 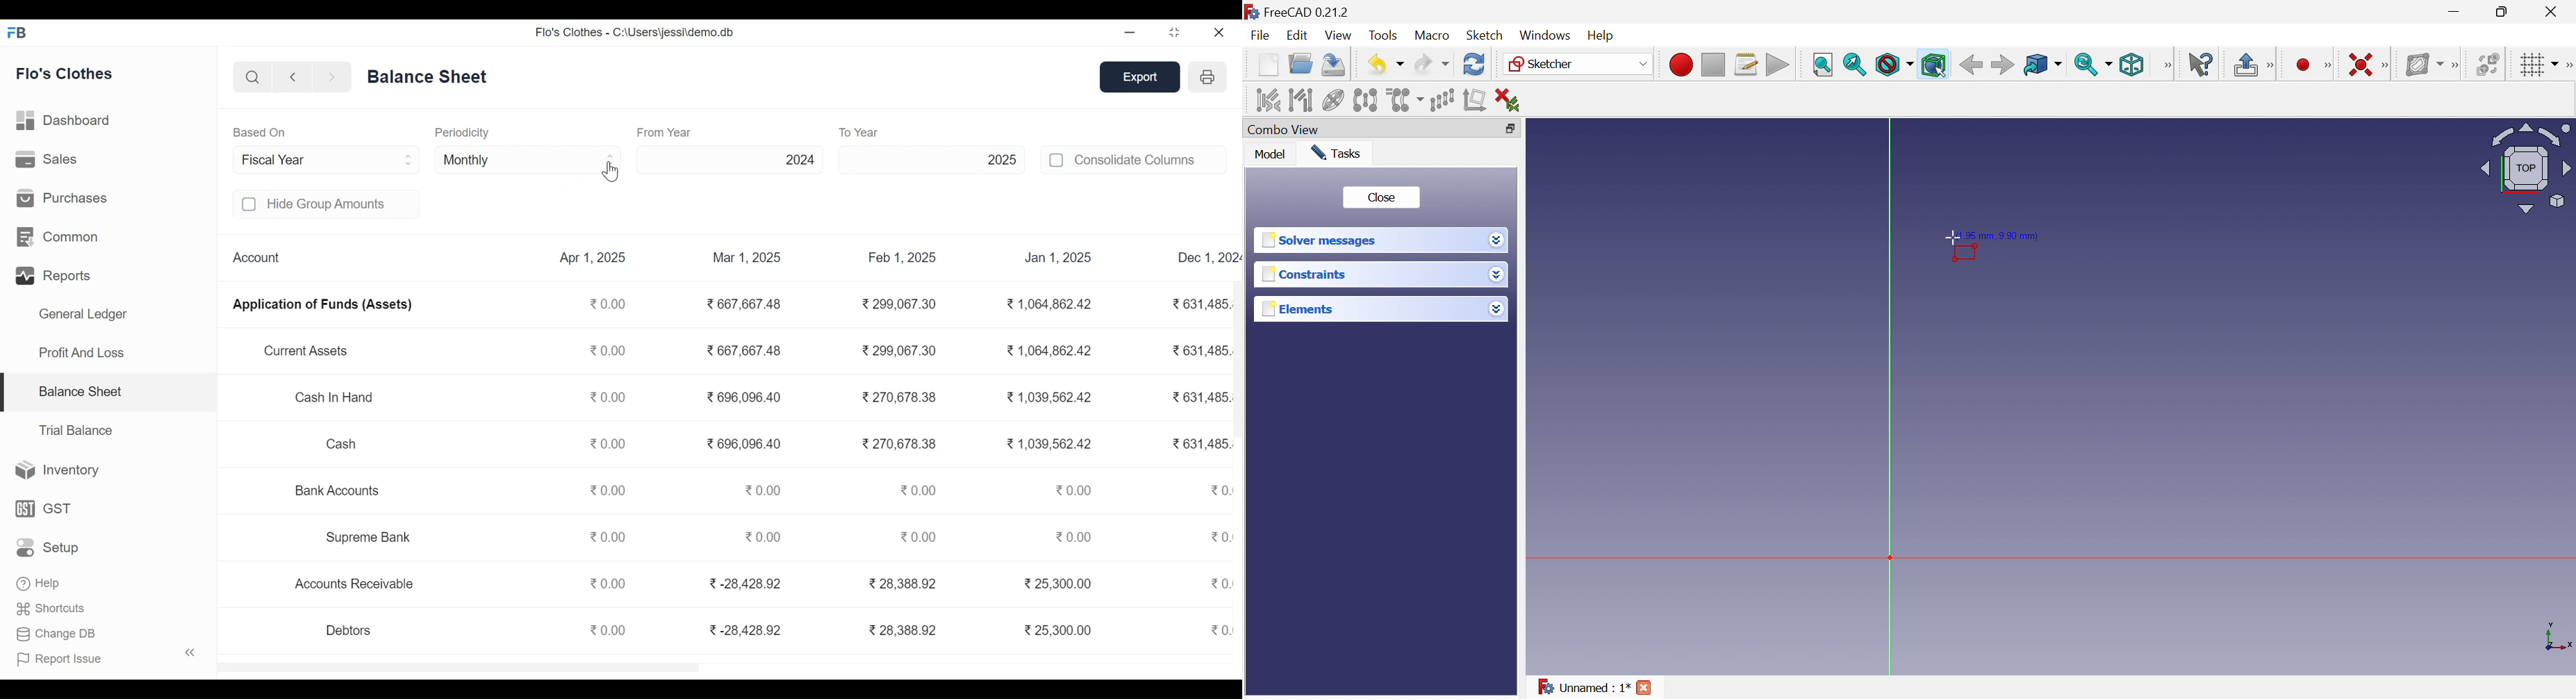 I want to click on Sketcher, so click(x=1577, y=63).